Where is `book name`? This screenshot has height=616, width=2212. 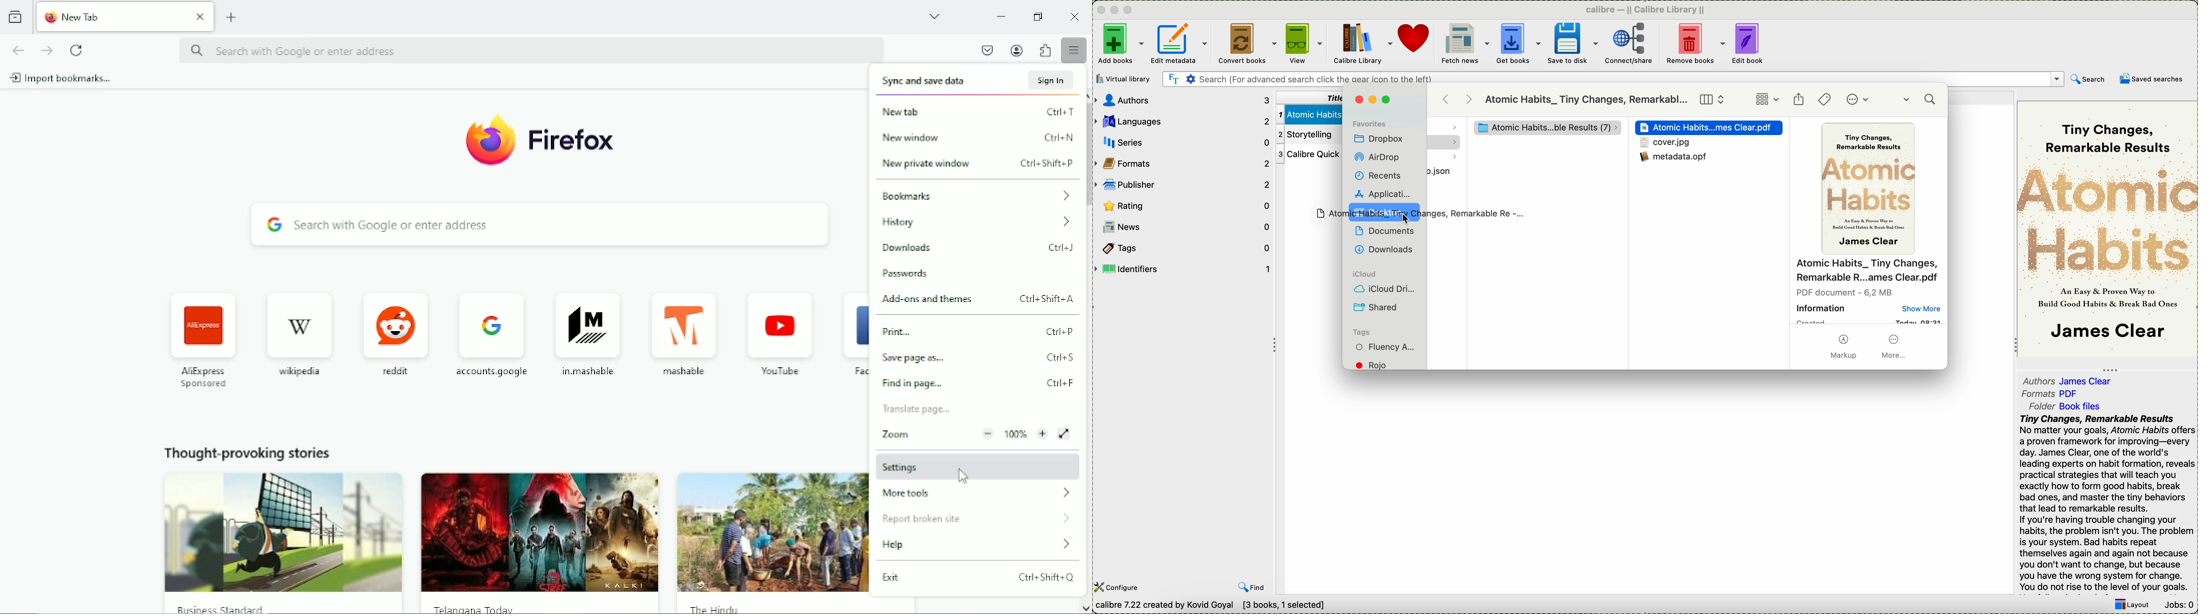
book name is located at coordinates (1587, 100).